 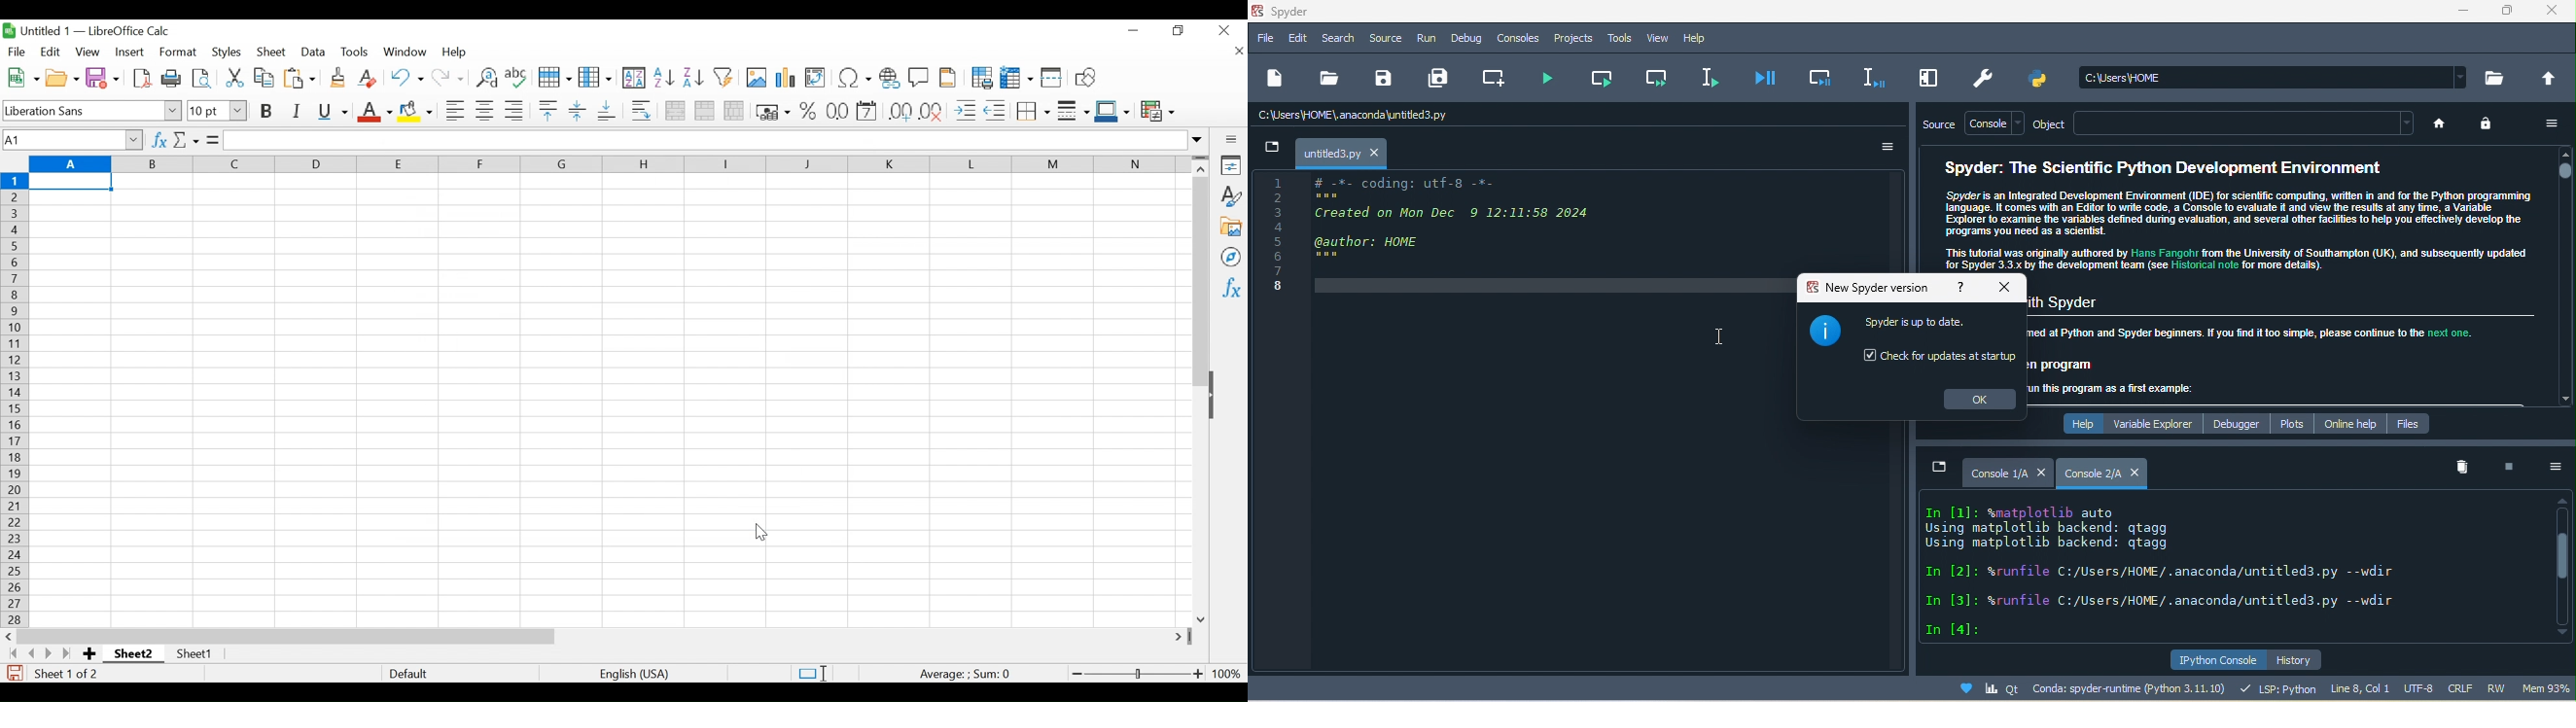 I want to click on rw, so click(x=2499, y=688).